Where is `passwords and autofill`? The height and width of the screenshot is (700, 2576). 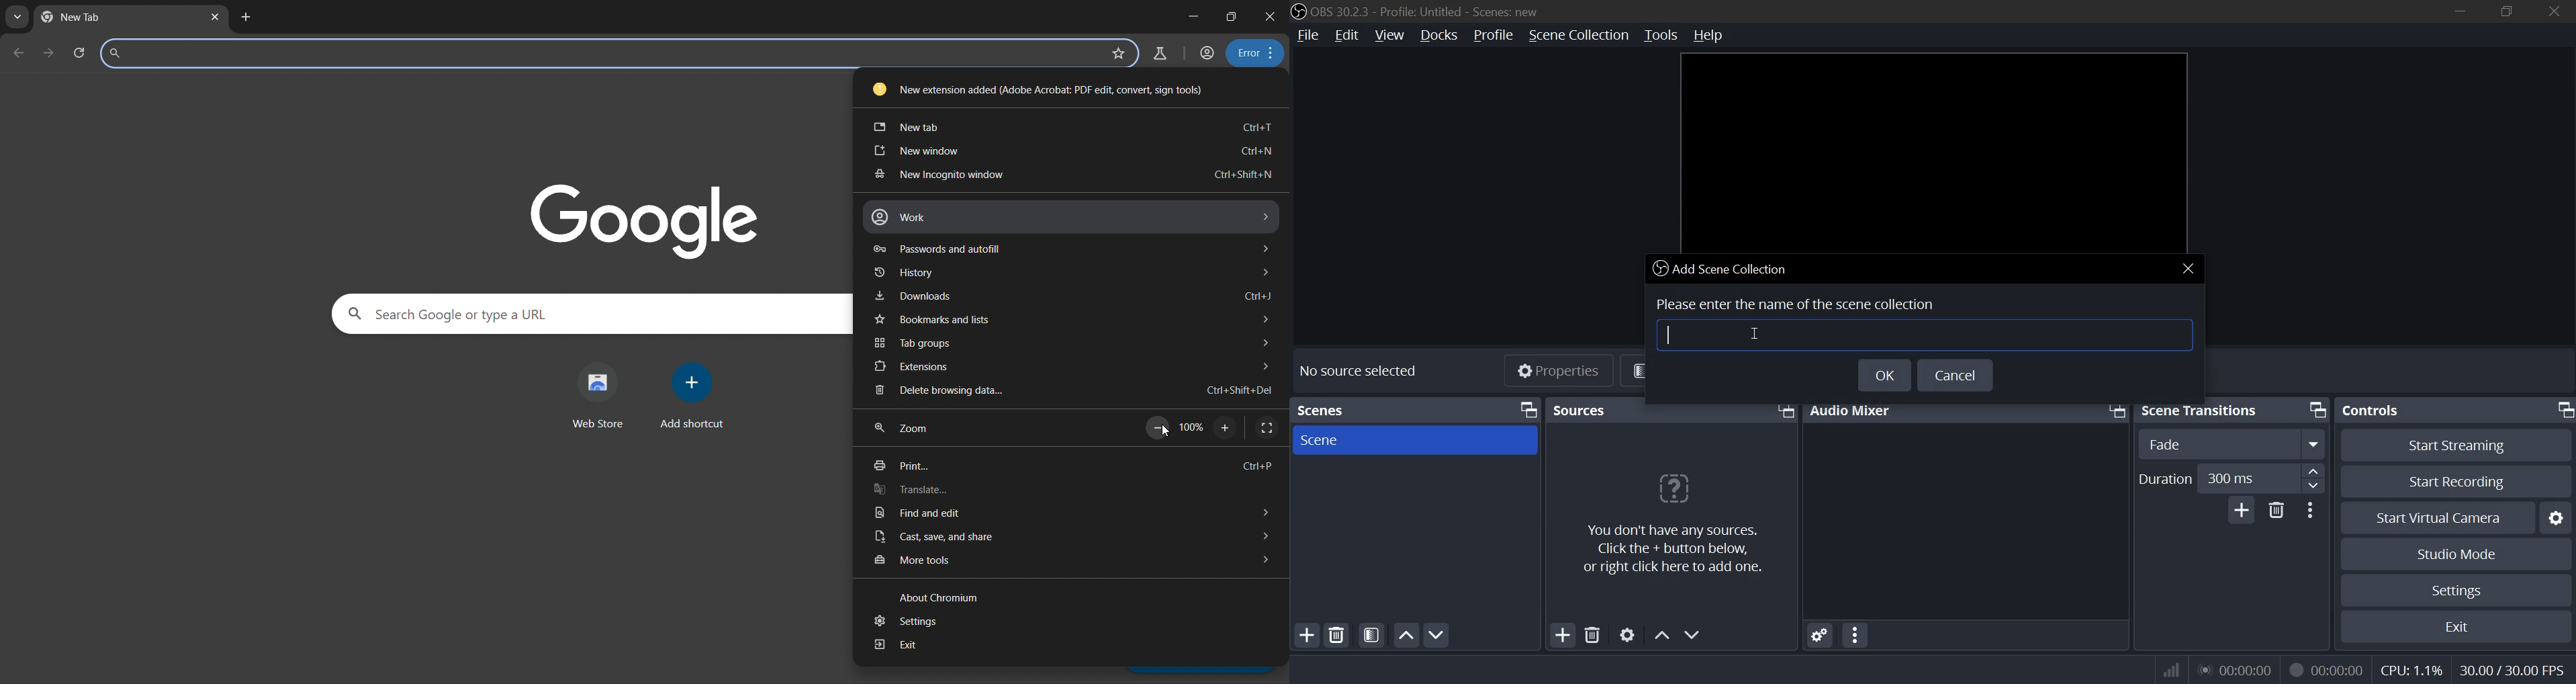
passwords and autofill is located at coordinates (1068, 248).